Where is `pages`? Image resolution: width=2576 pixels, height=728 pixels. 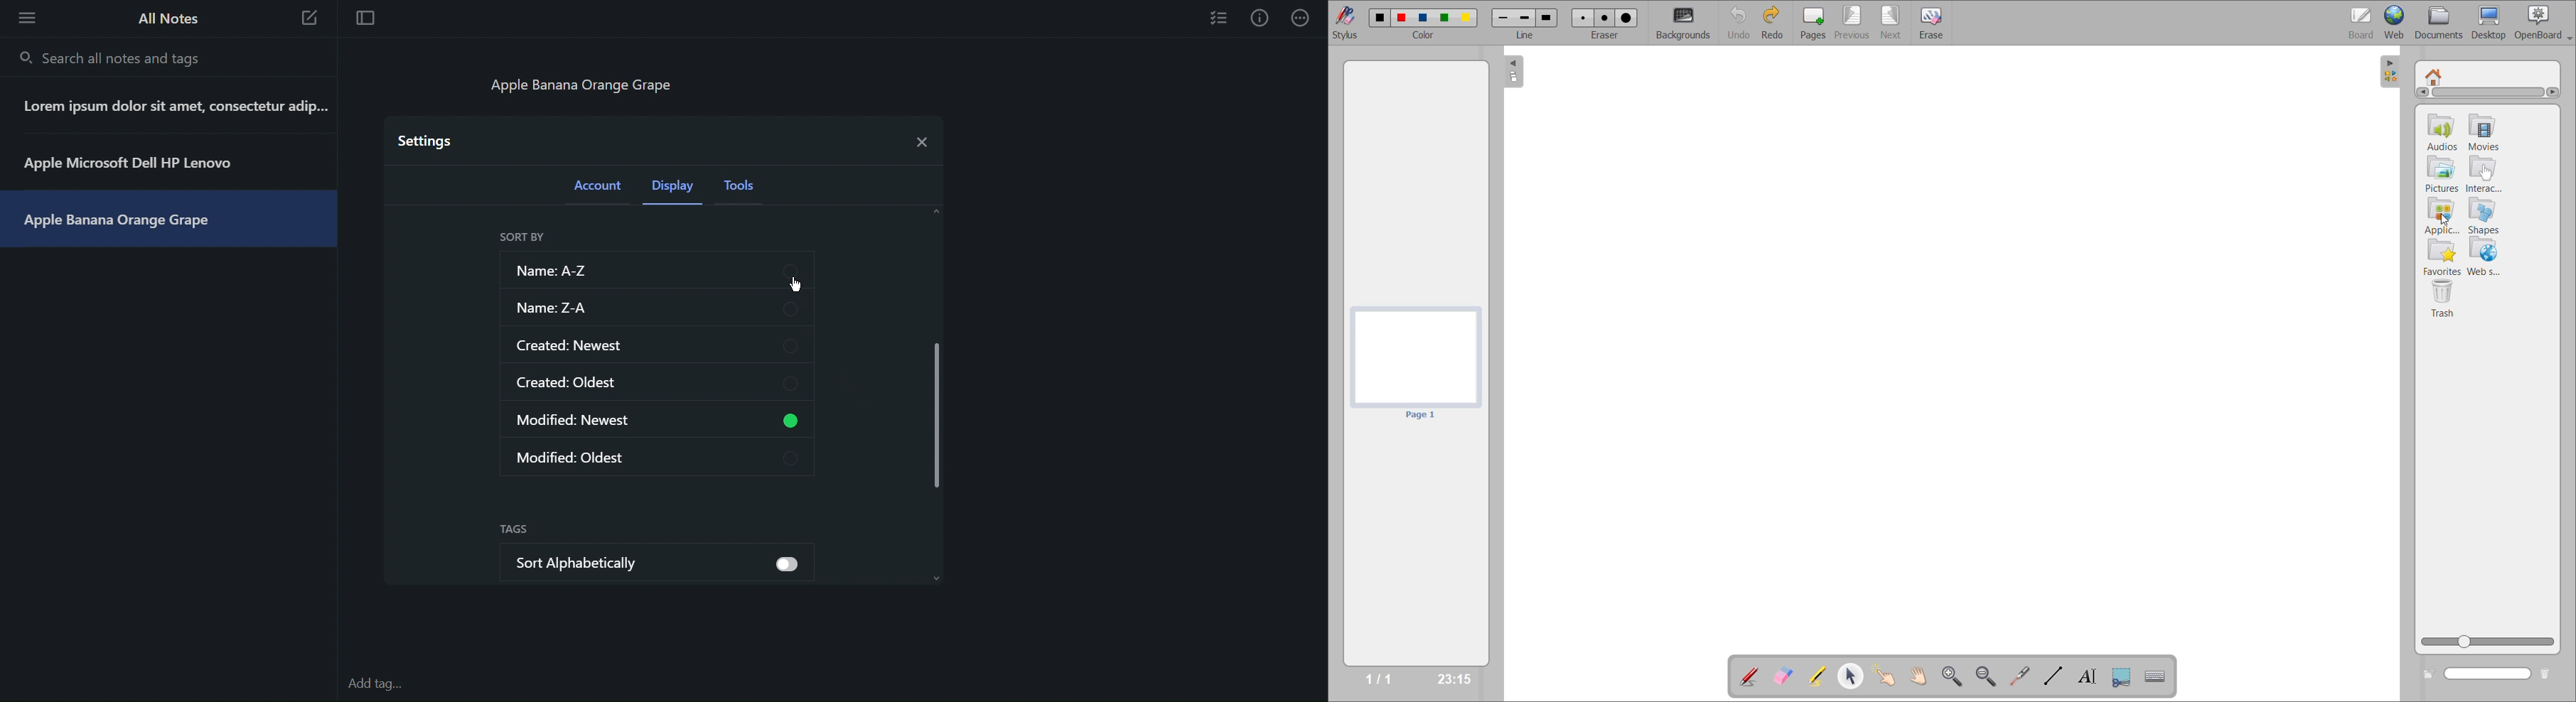 pages is located at coordinates (1816, 21).